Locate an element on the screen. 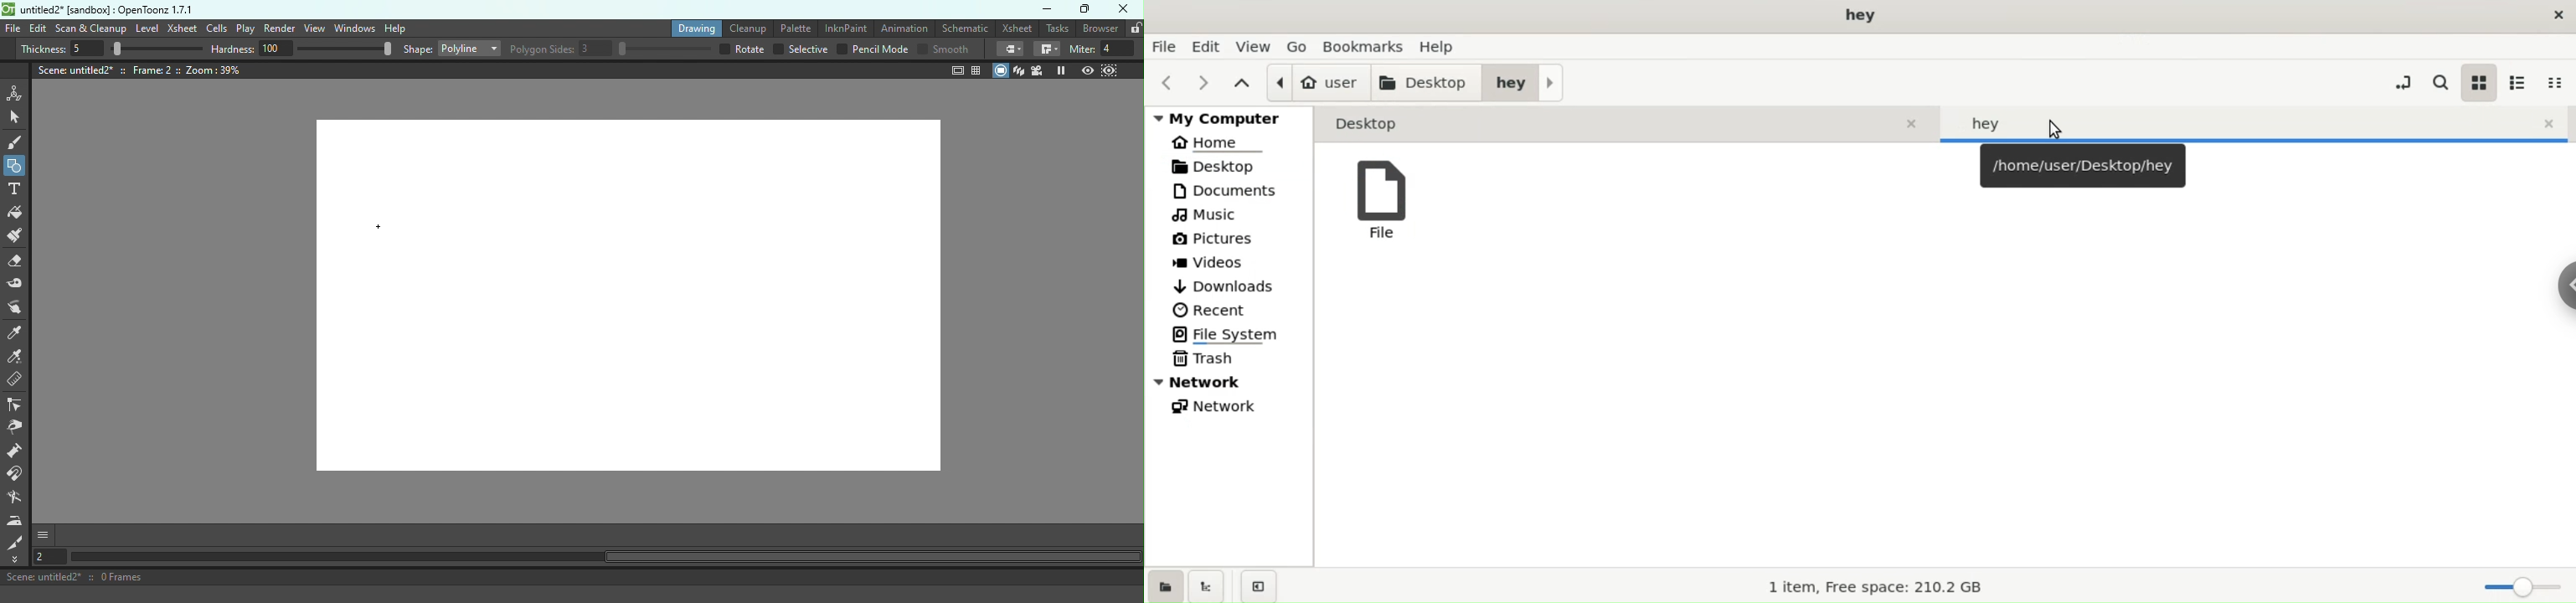  3D view is located at coordinates (1021, 71).